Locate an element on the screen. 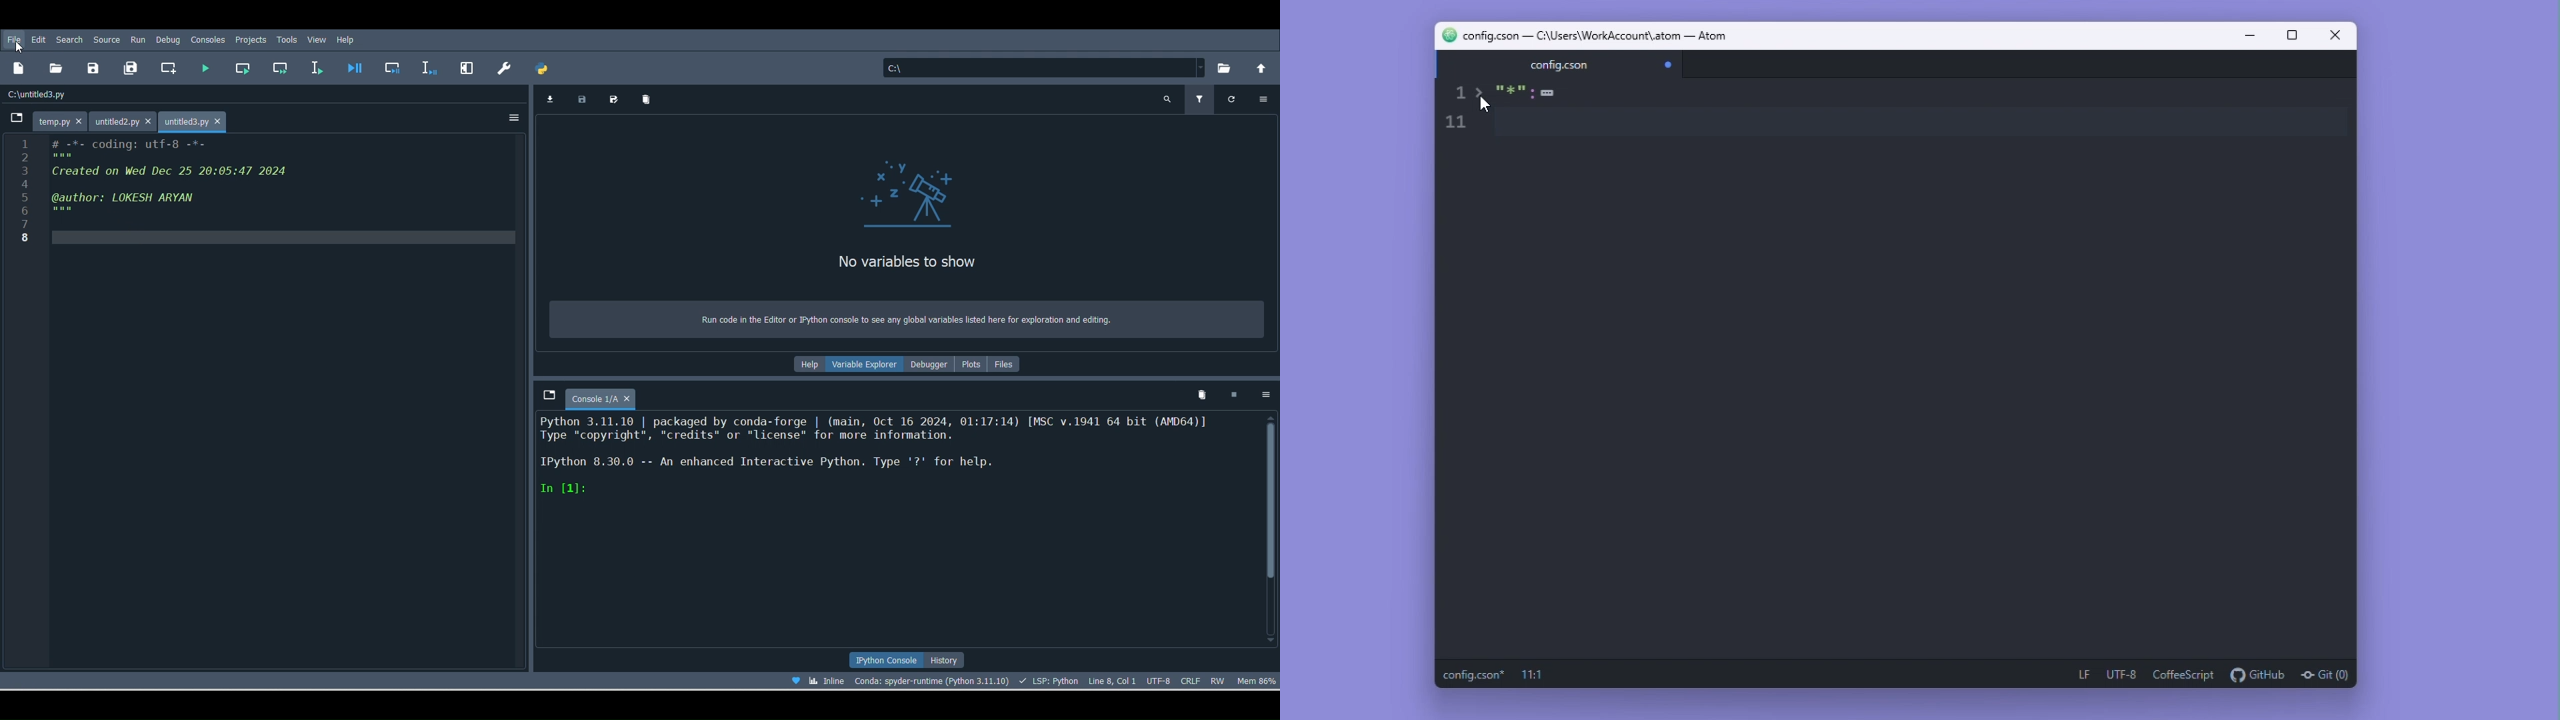  Maximize close is located at coordinates (2334, 36).